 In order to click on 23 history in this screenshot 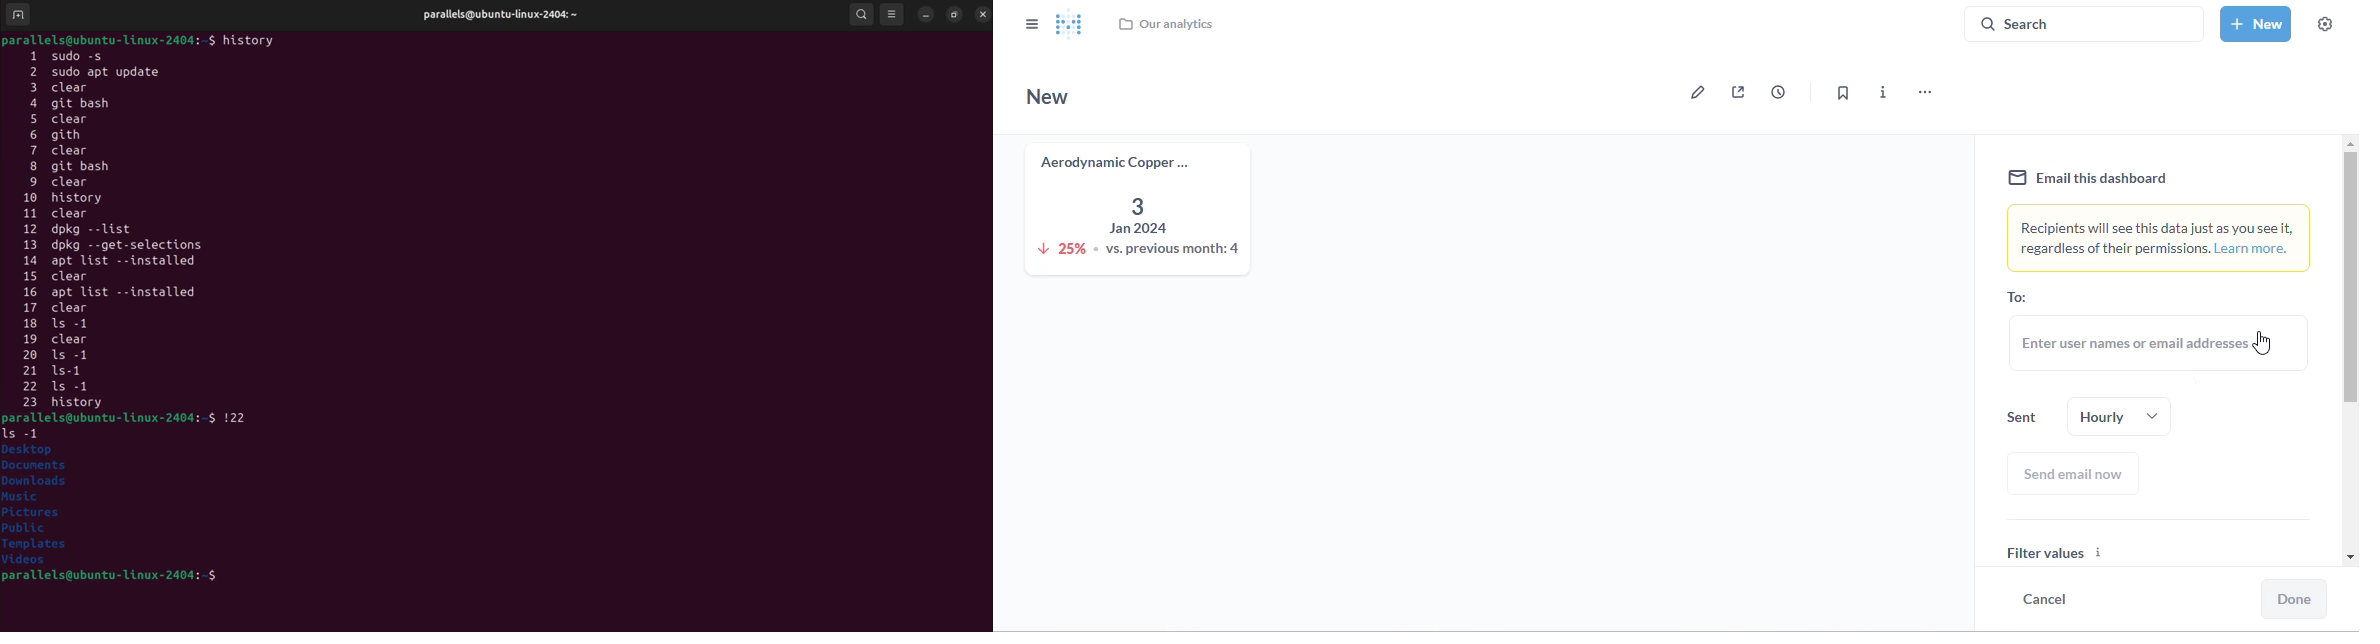, I will do `click(85, 403)`.